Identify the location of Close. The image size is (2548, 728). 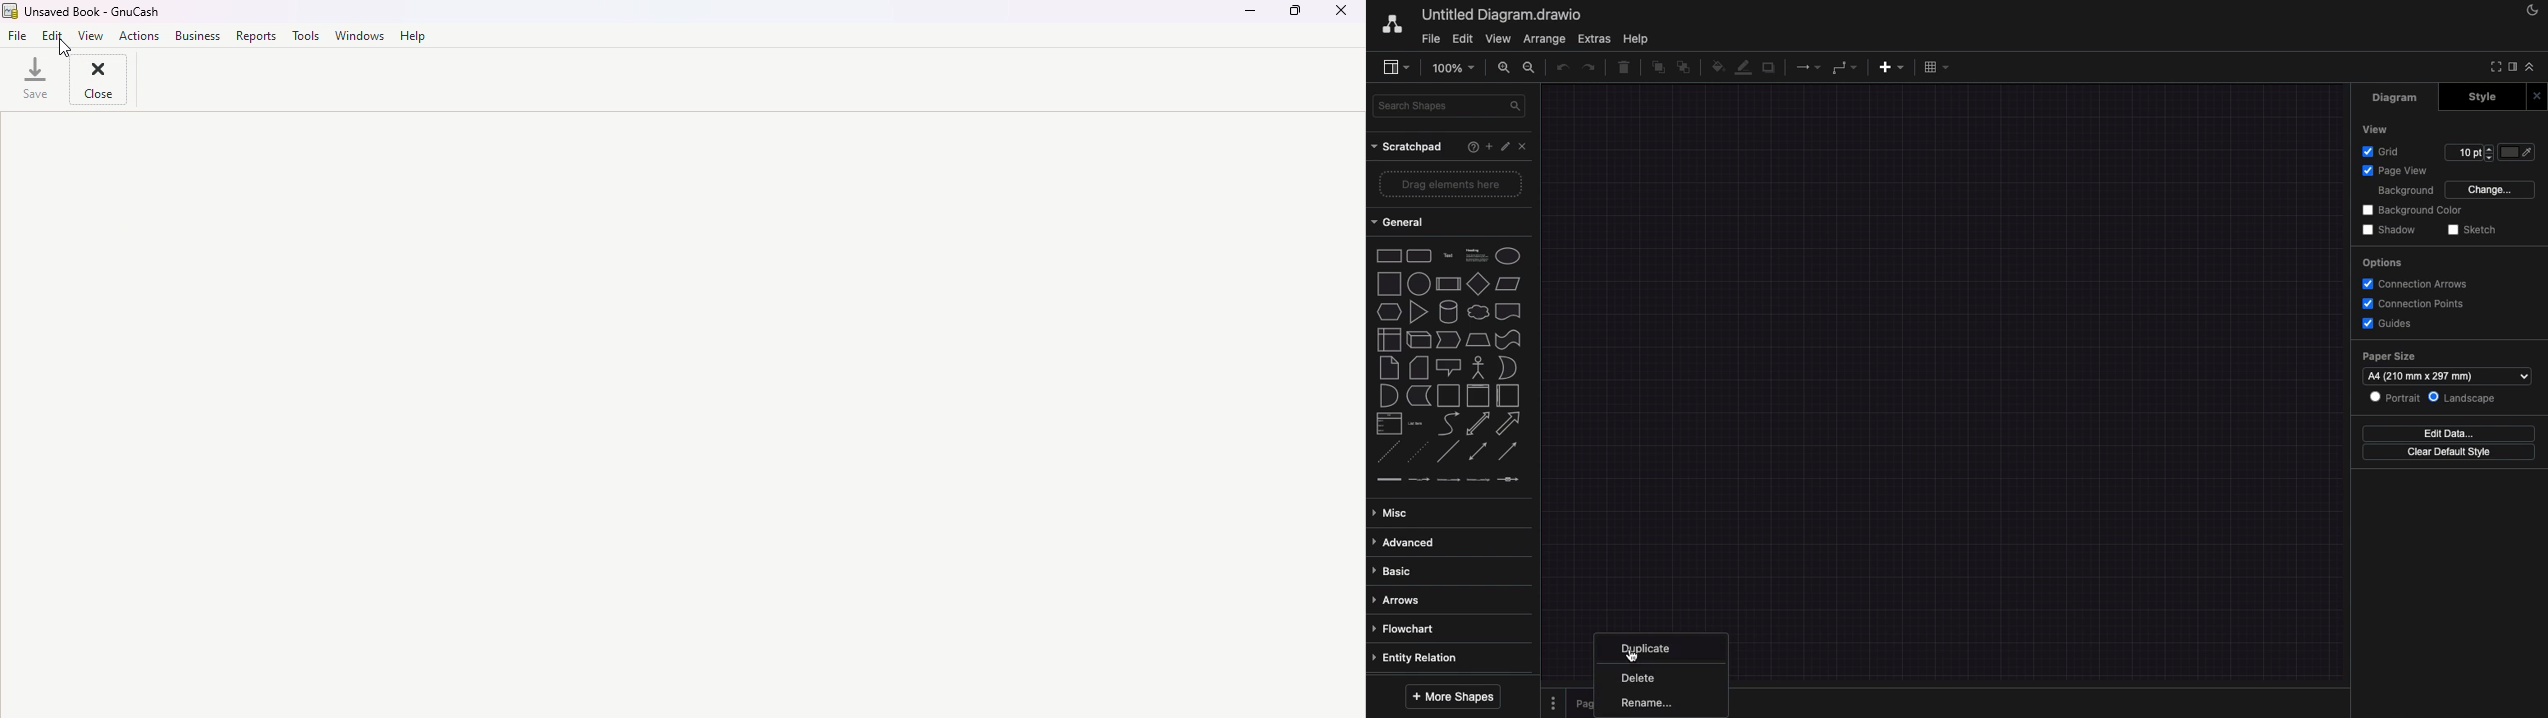
(1345, 17).